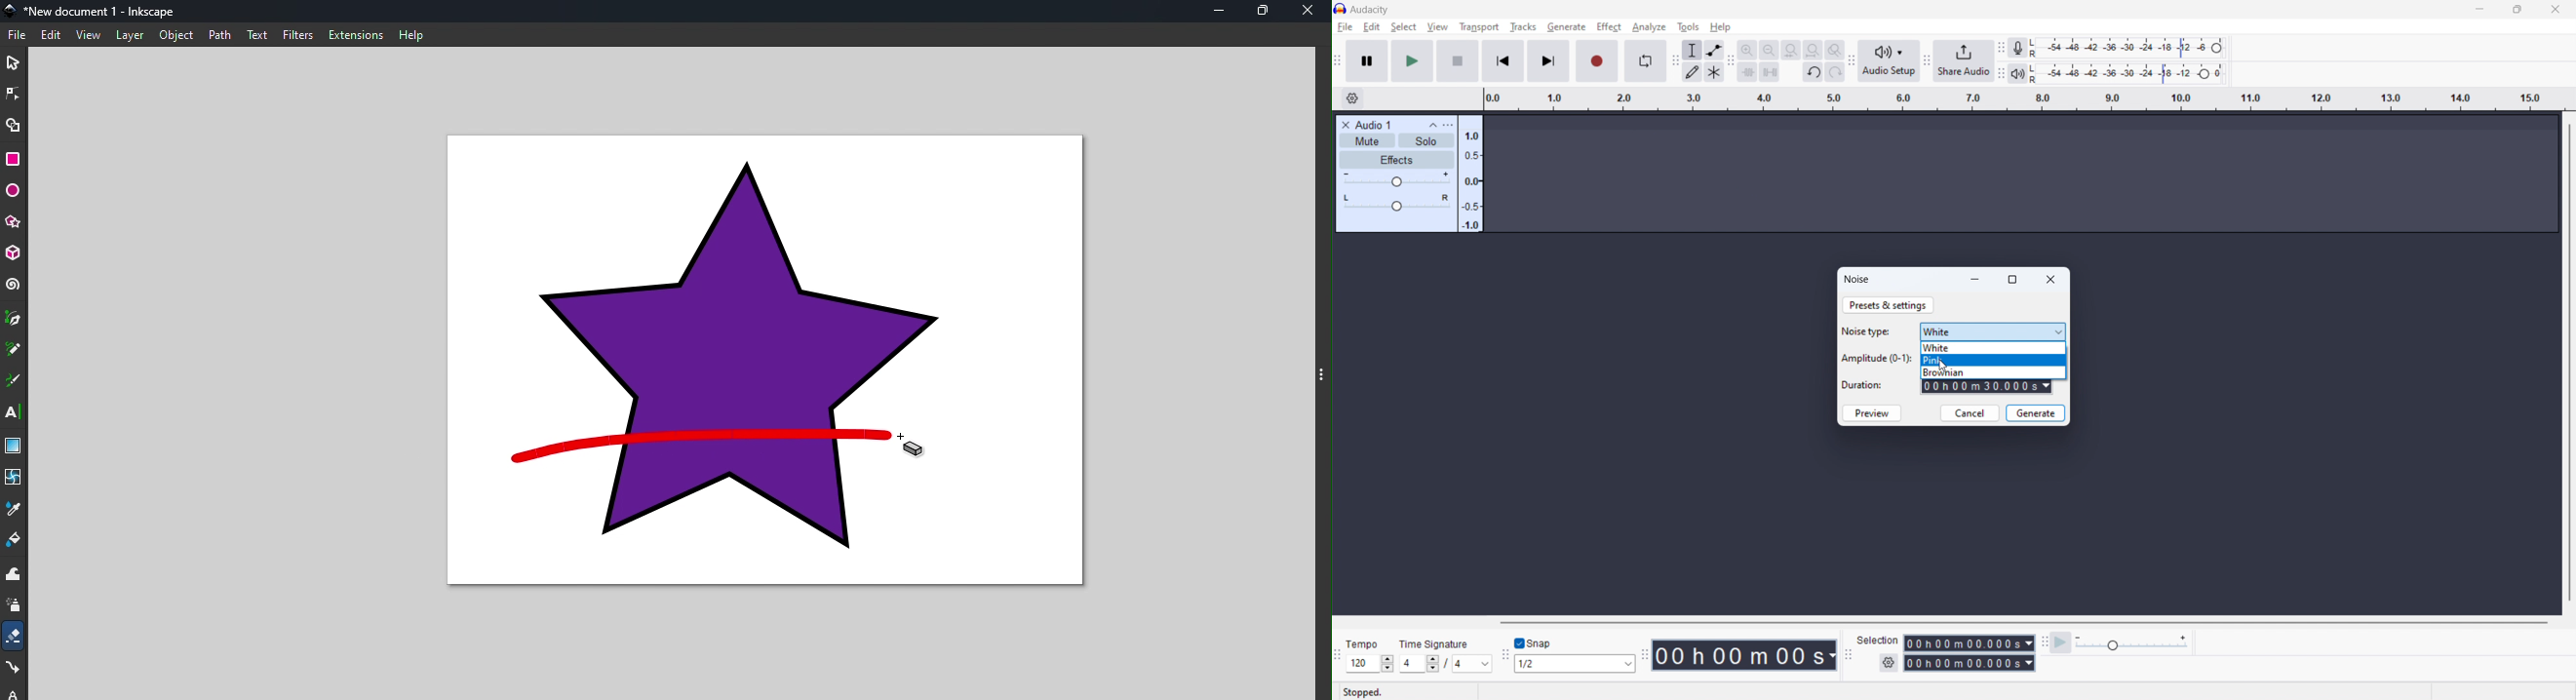 This screenshot has width=2576, height=700. I want to click on zoom out, so click(1769, 49).